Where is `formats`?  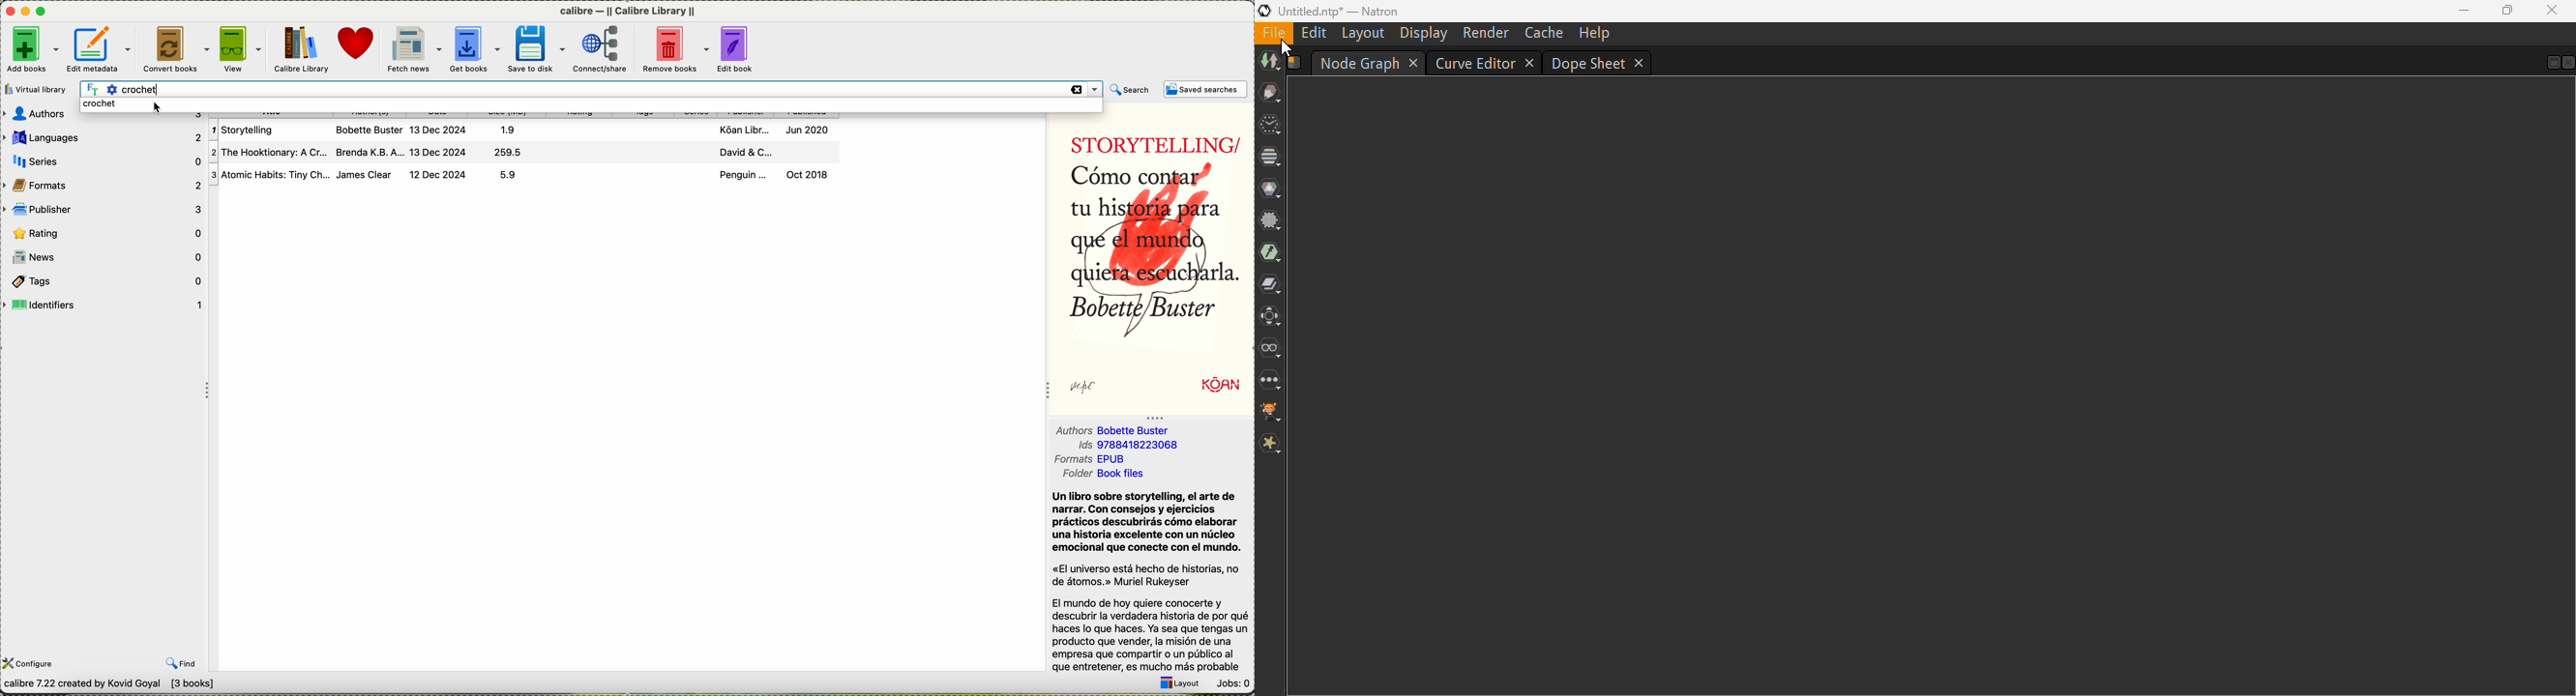
formats is located at coordinates (104, 186).